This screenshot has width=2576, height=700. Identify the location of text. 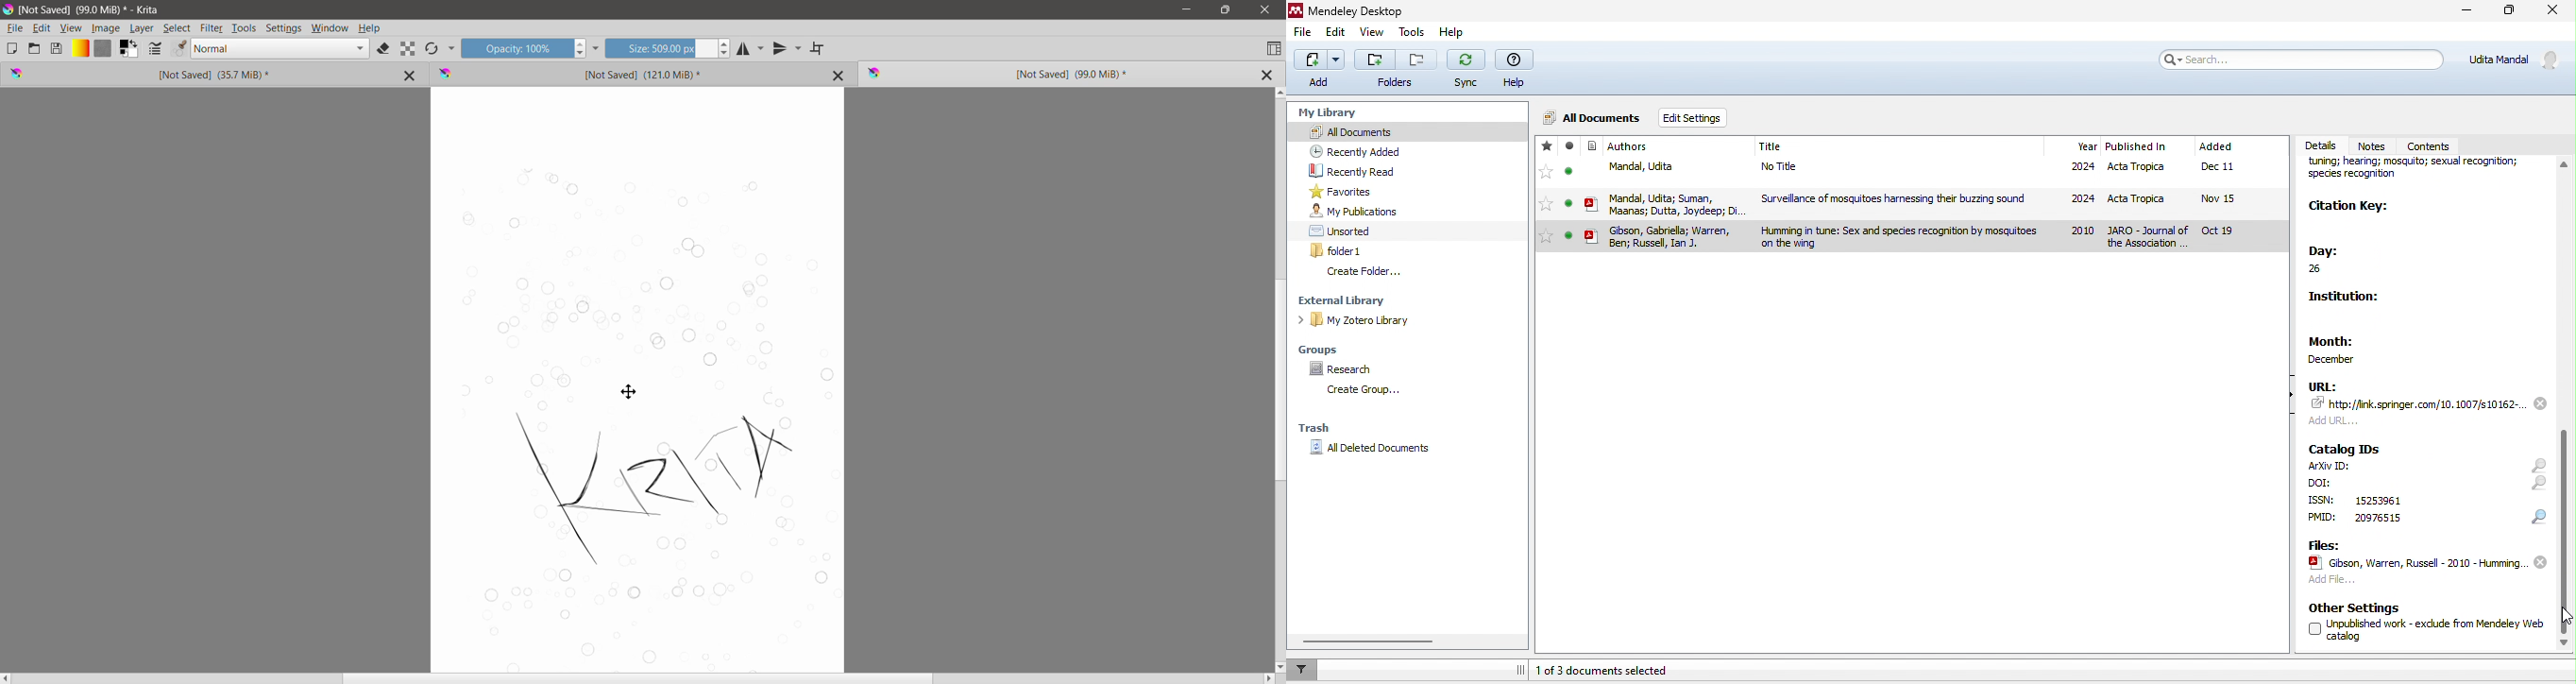
(2331, 466).